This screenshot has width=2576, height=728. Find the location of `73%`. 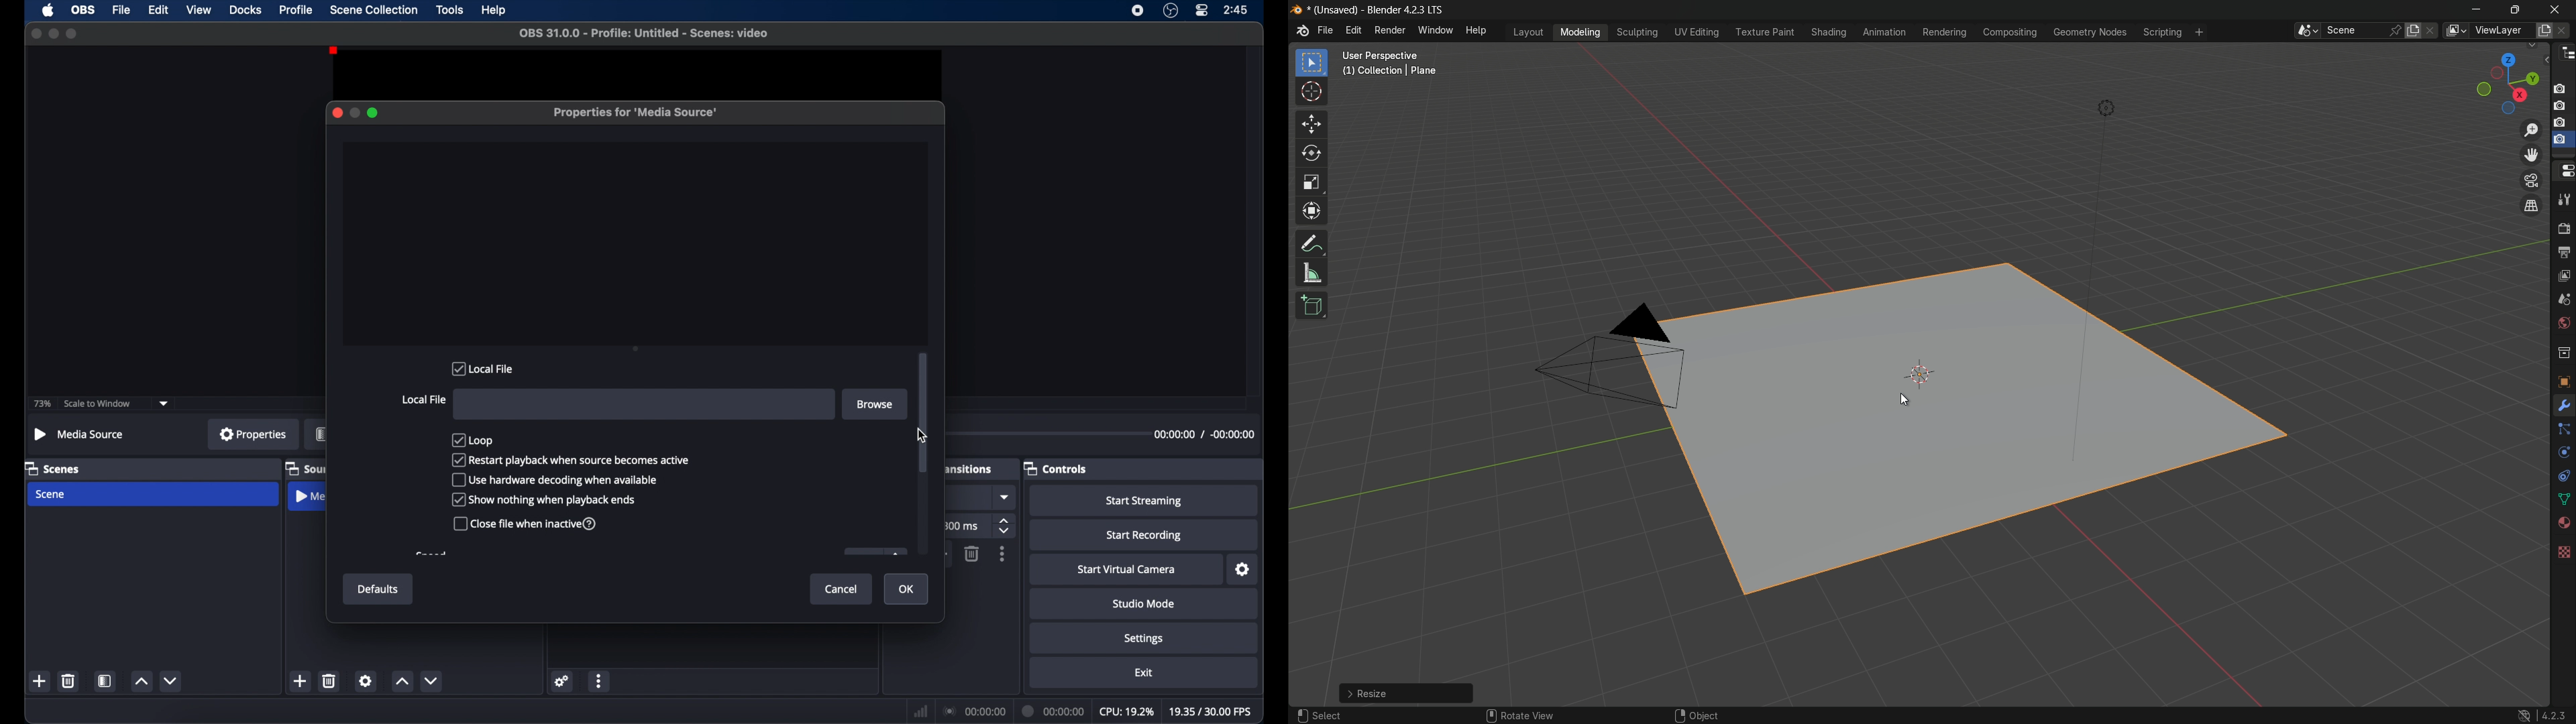

73% is located at coordinates (41, 404).